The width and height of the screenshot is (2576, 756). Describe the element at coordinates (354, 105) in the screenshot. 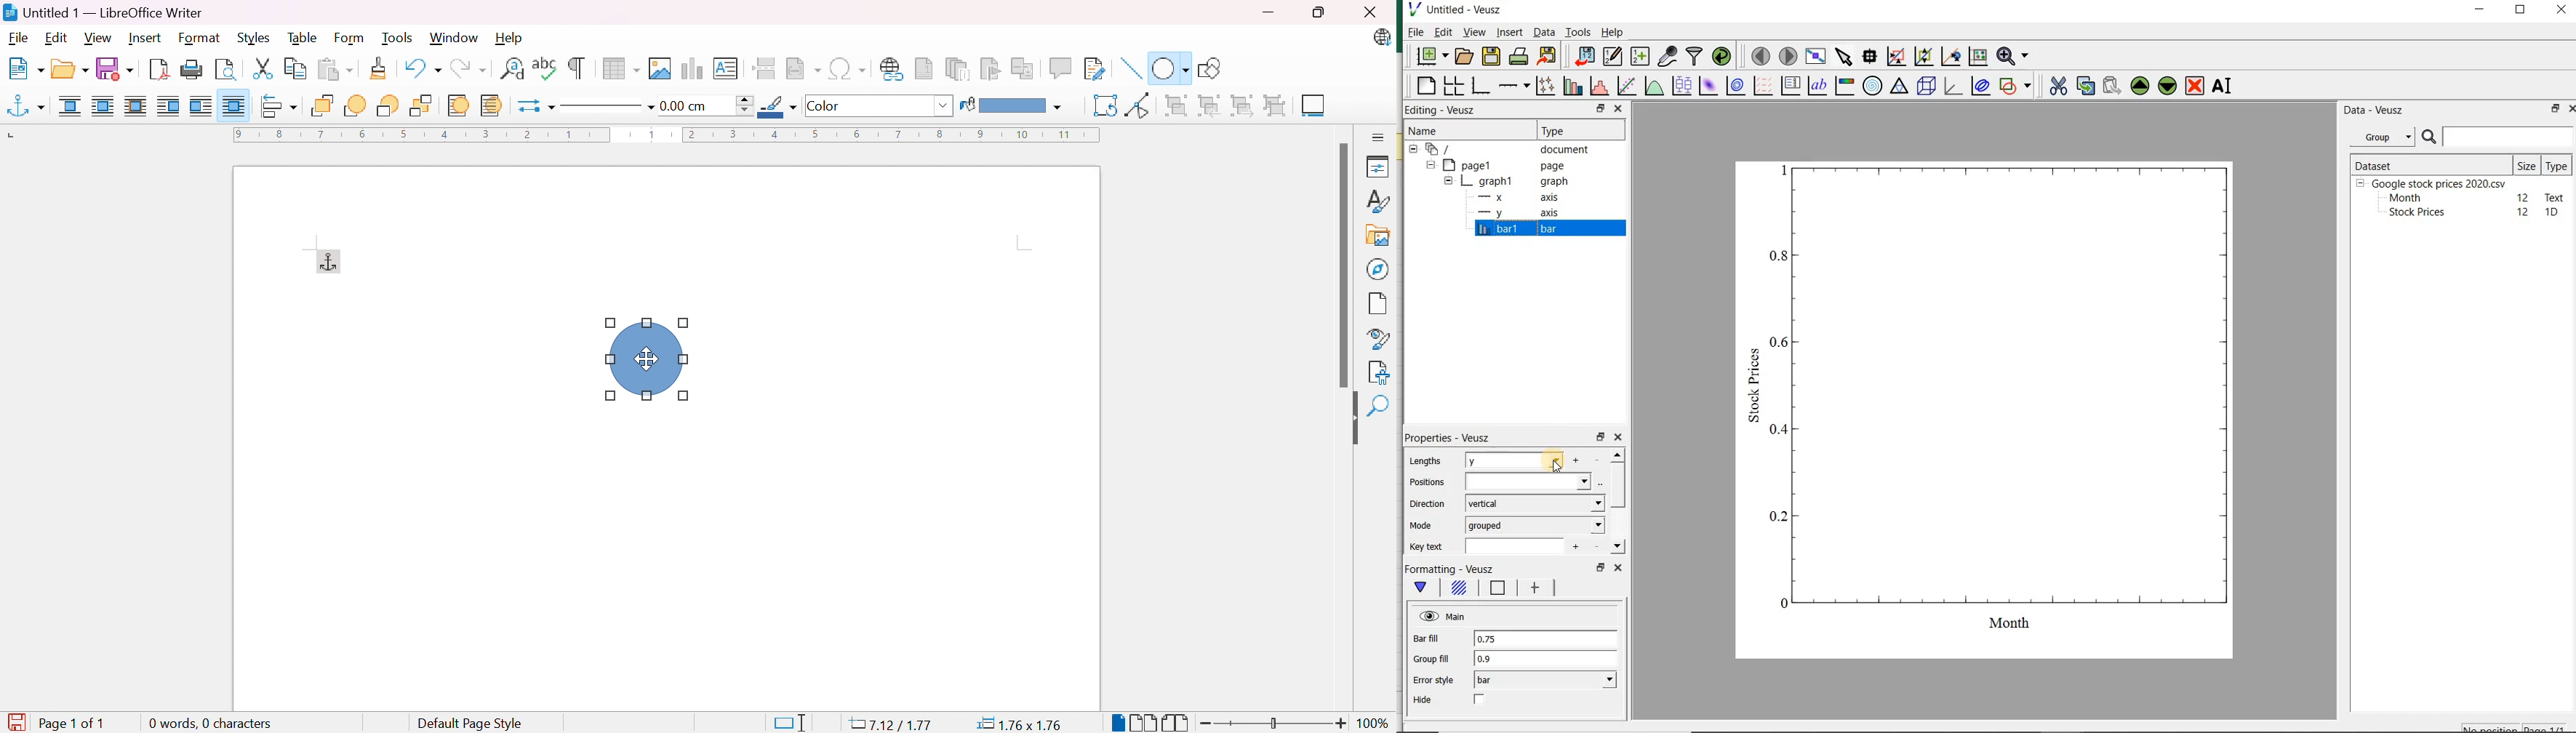

I see `Forward one` at that location.